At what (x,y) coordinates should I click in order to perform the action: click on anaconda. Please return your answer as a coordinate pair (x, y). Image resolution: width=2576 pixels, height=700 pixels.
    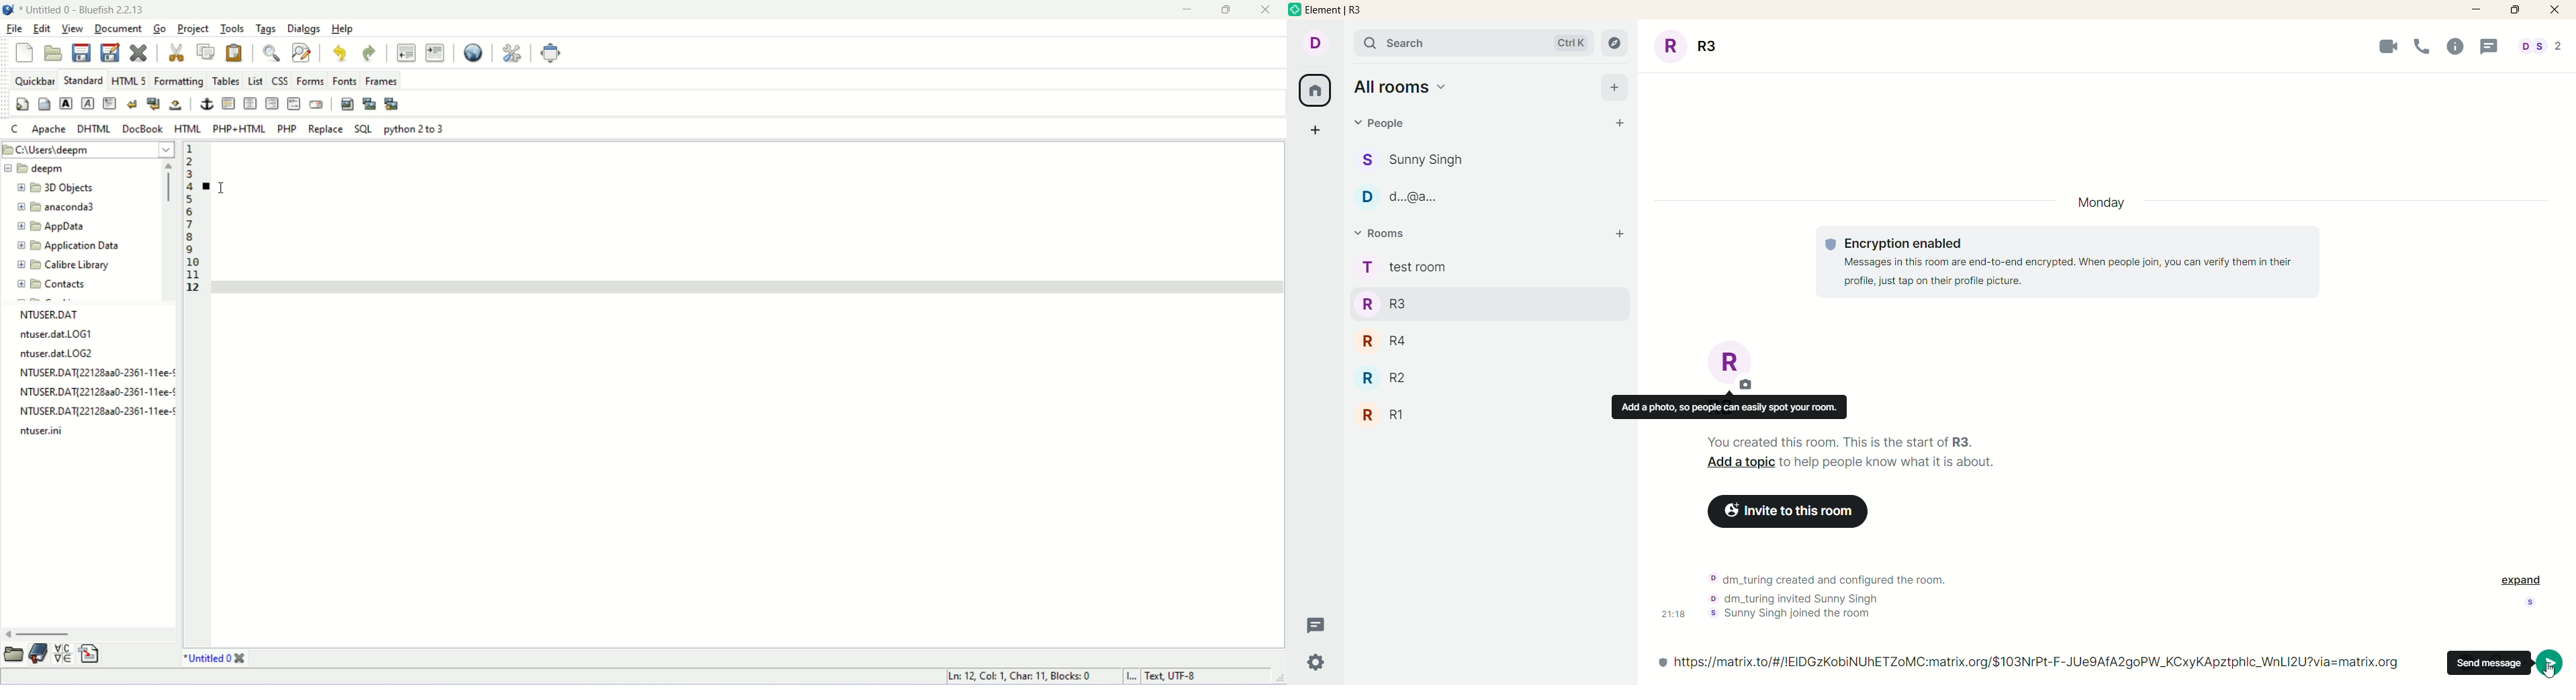
    Looking at the image, I should click on (60, 207).